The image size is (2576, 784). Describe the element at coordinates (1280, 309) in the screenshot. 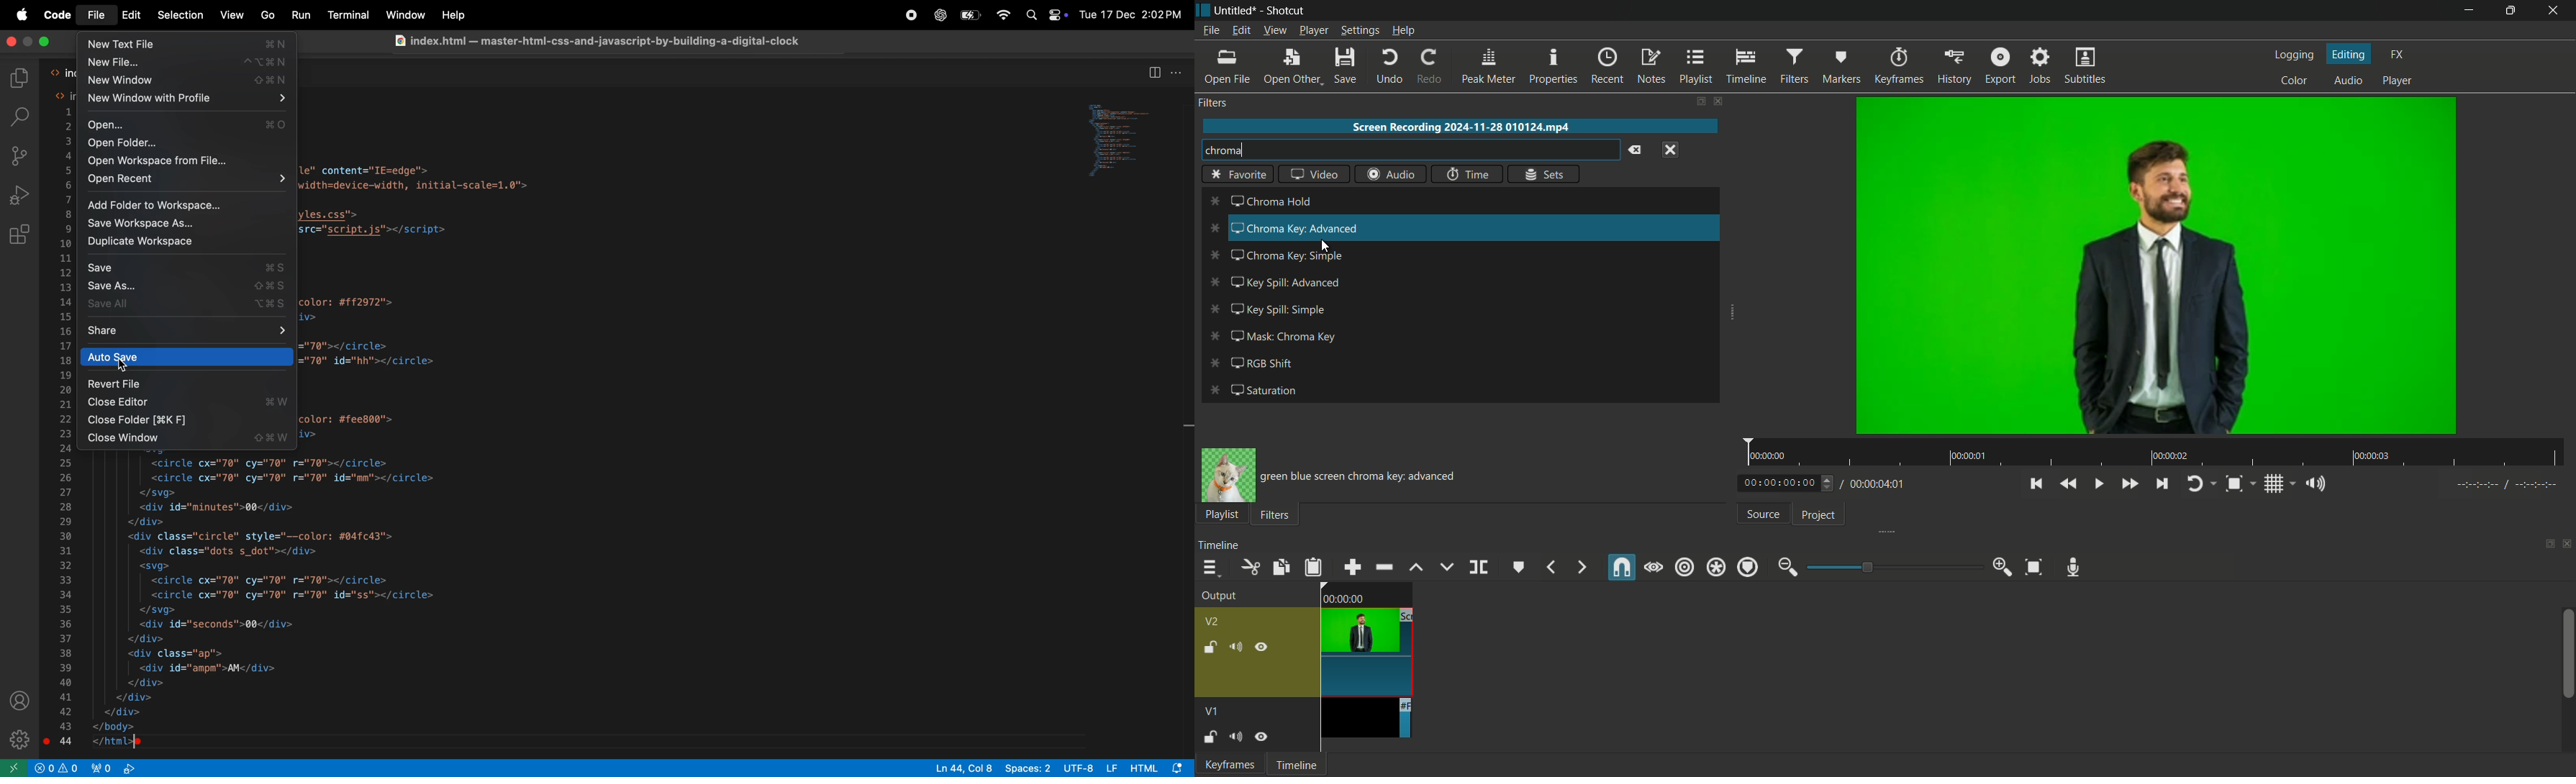

I see `key split simple` at that location.